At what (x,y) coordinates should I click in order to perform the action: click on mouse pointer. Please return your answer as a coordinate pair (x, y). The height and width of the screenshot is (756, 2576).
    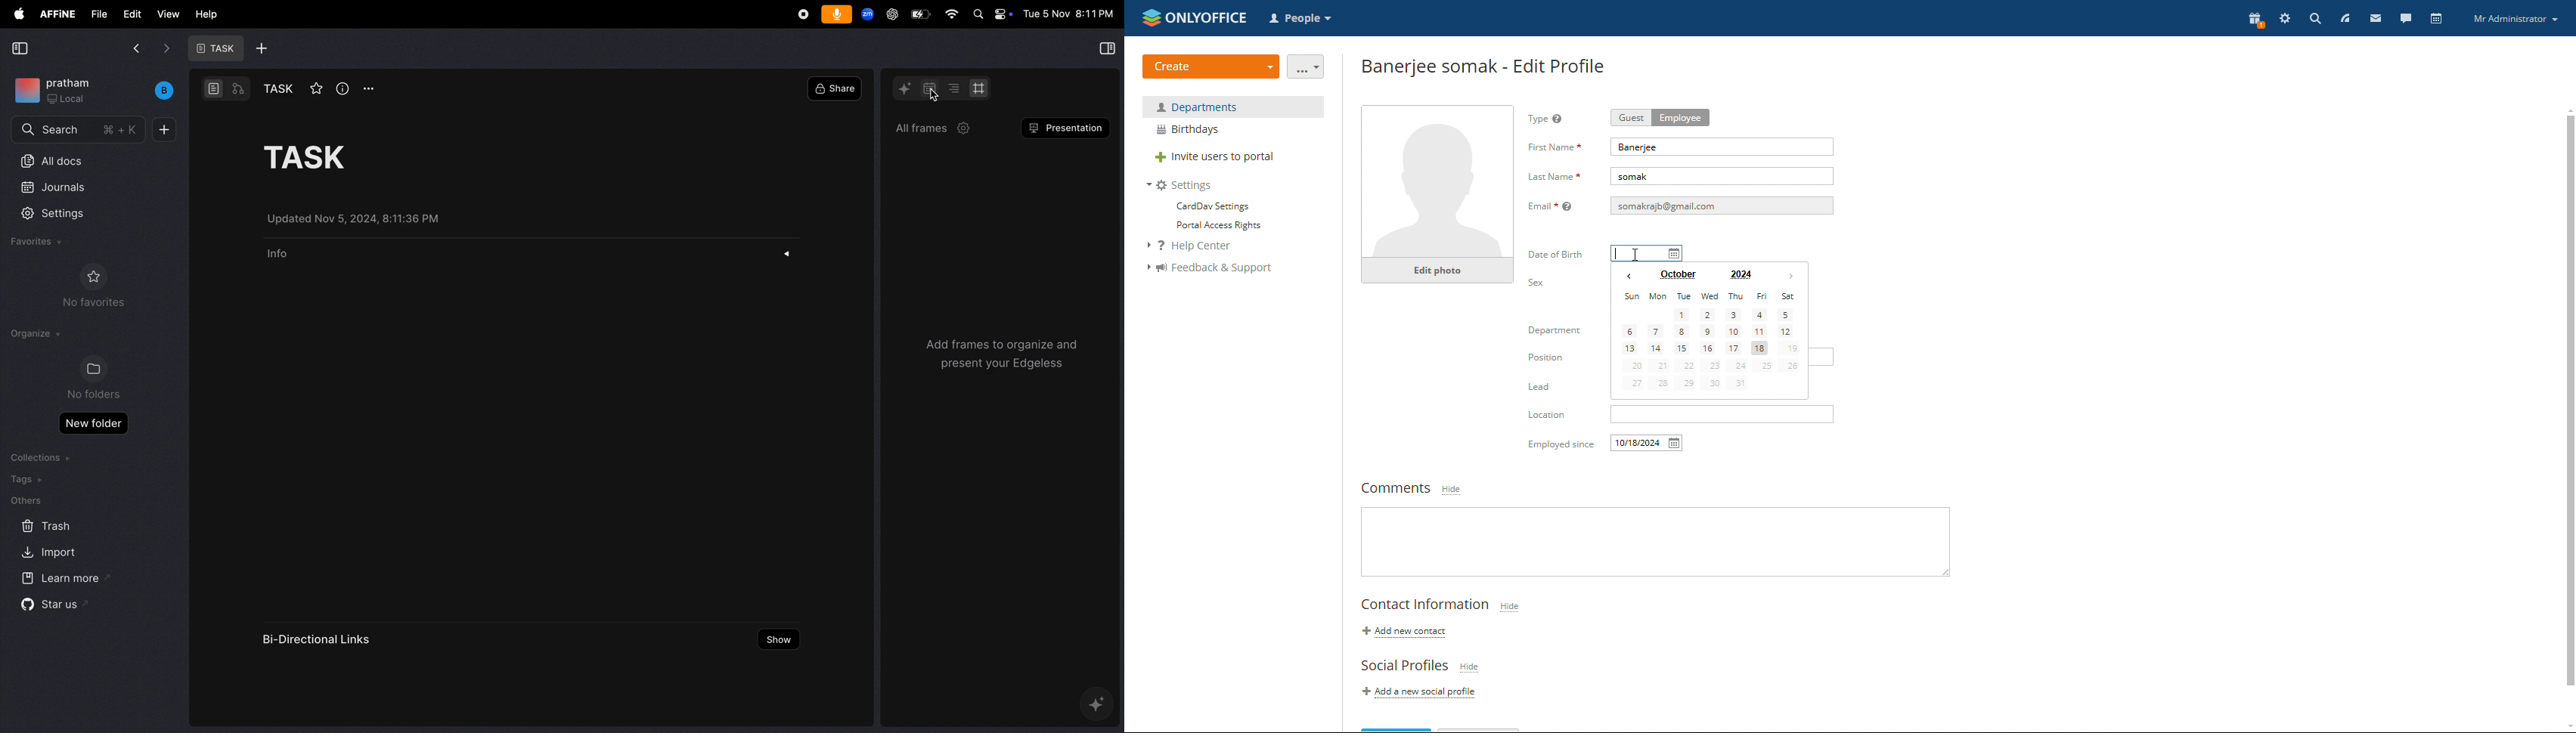
    Looking at the image, I should click on (1641, 255).